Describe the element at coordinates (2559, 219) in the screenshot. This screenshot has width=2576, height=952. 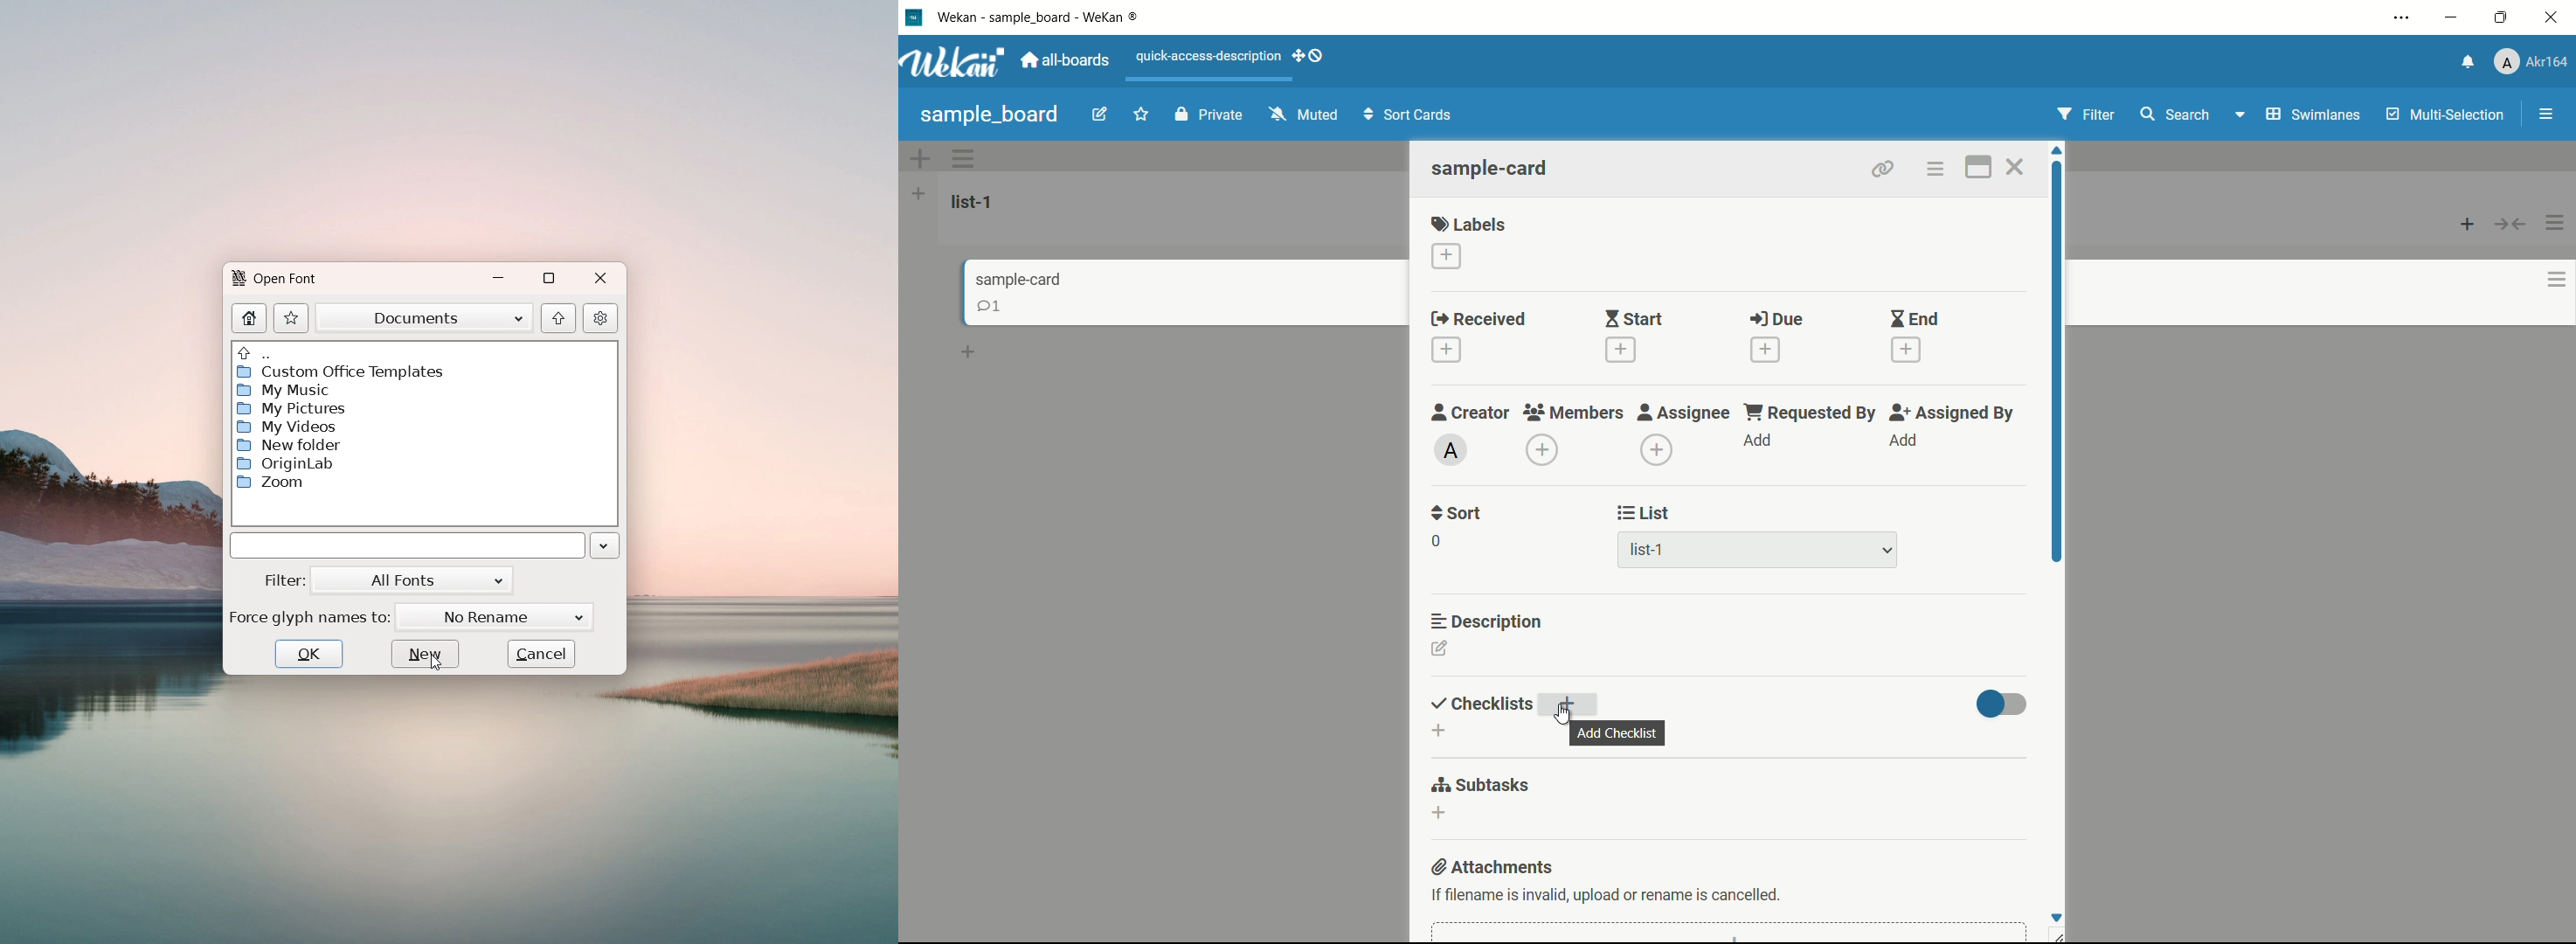
I see `options` at that location.